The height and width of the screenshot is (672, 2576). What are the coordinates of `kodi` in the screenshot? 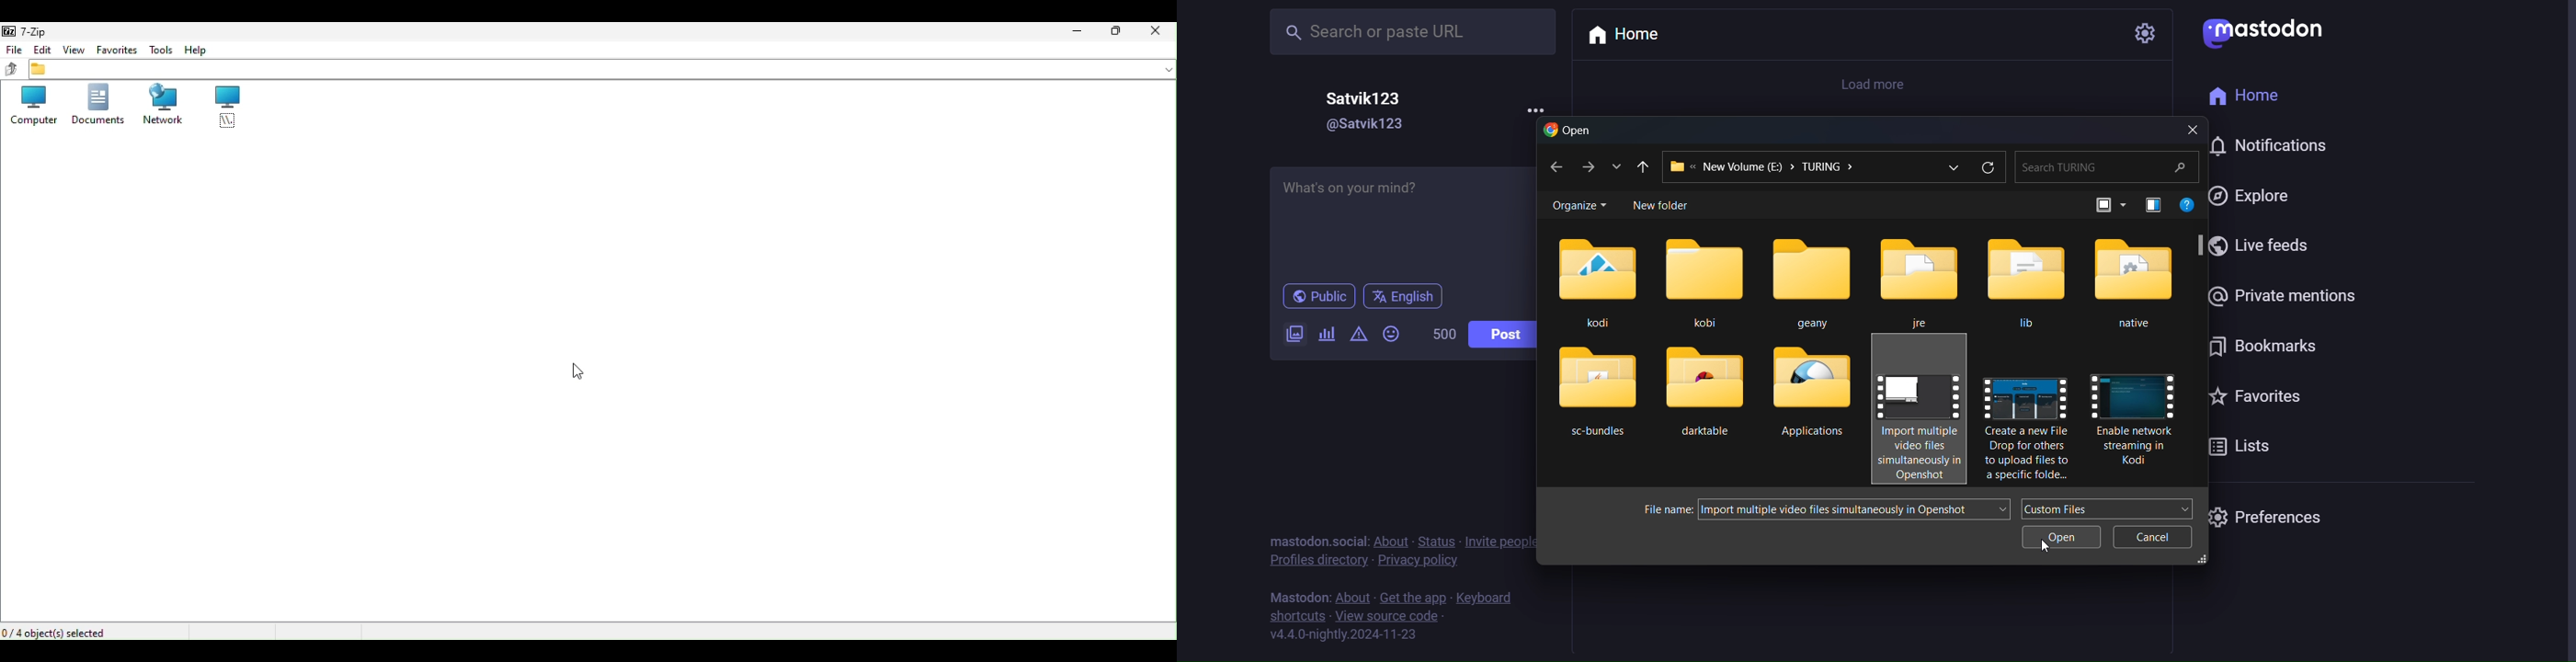 It's located at (1595, 282).